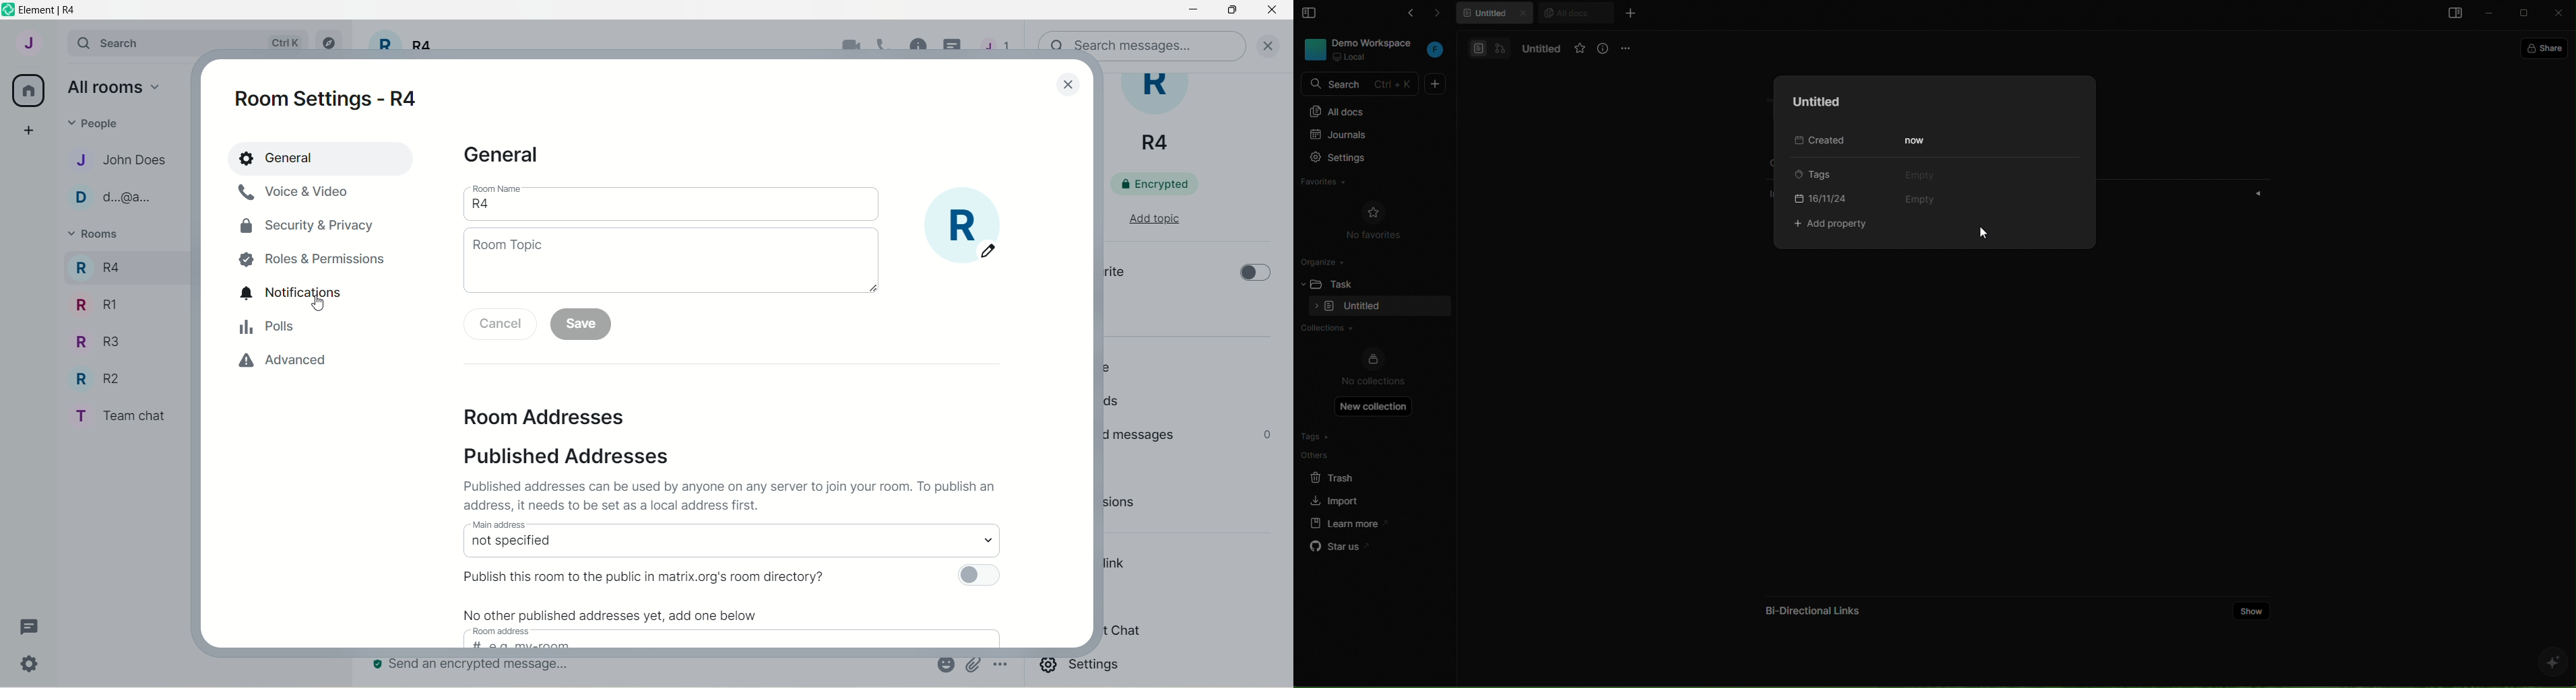 The height and width of the screenshot is (700, 2576). What do you see at coordinates (1139, 44) in the screenshot?
I see `search message` at bounding box center [1139, 44].